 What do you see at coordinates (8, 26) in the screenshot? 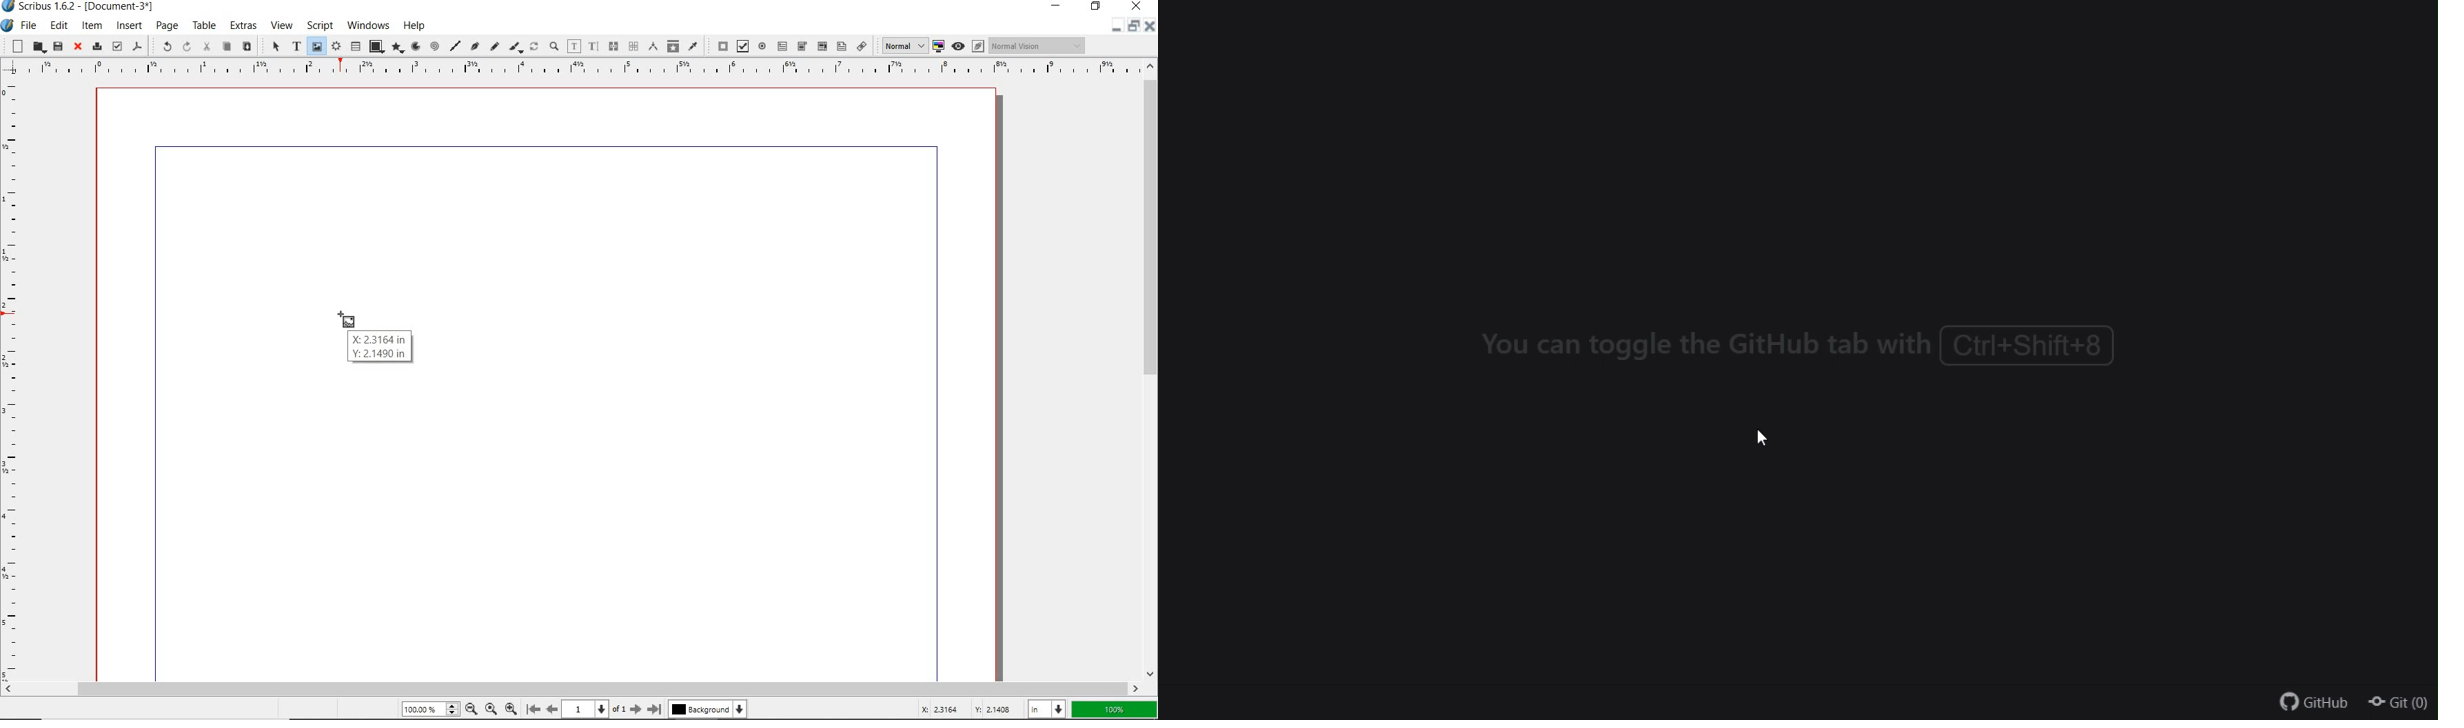
I see `SYSTEM ICON` at bounding box center [8, 26].